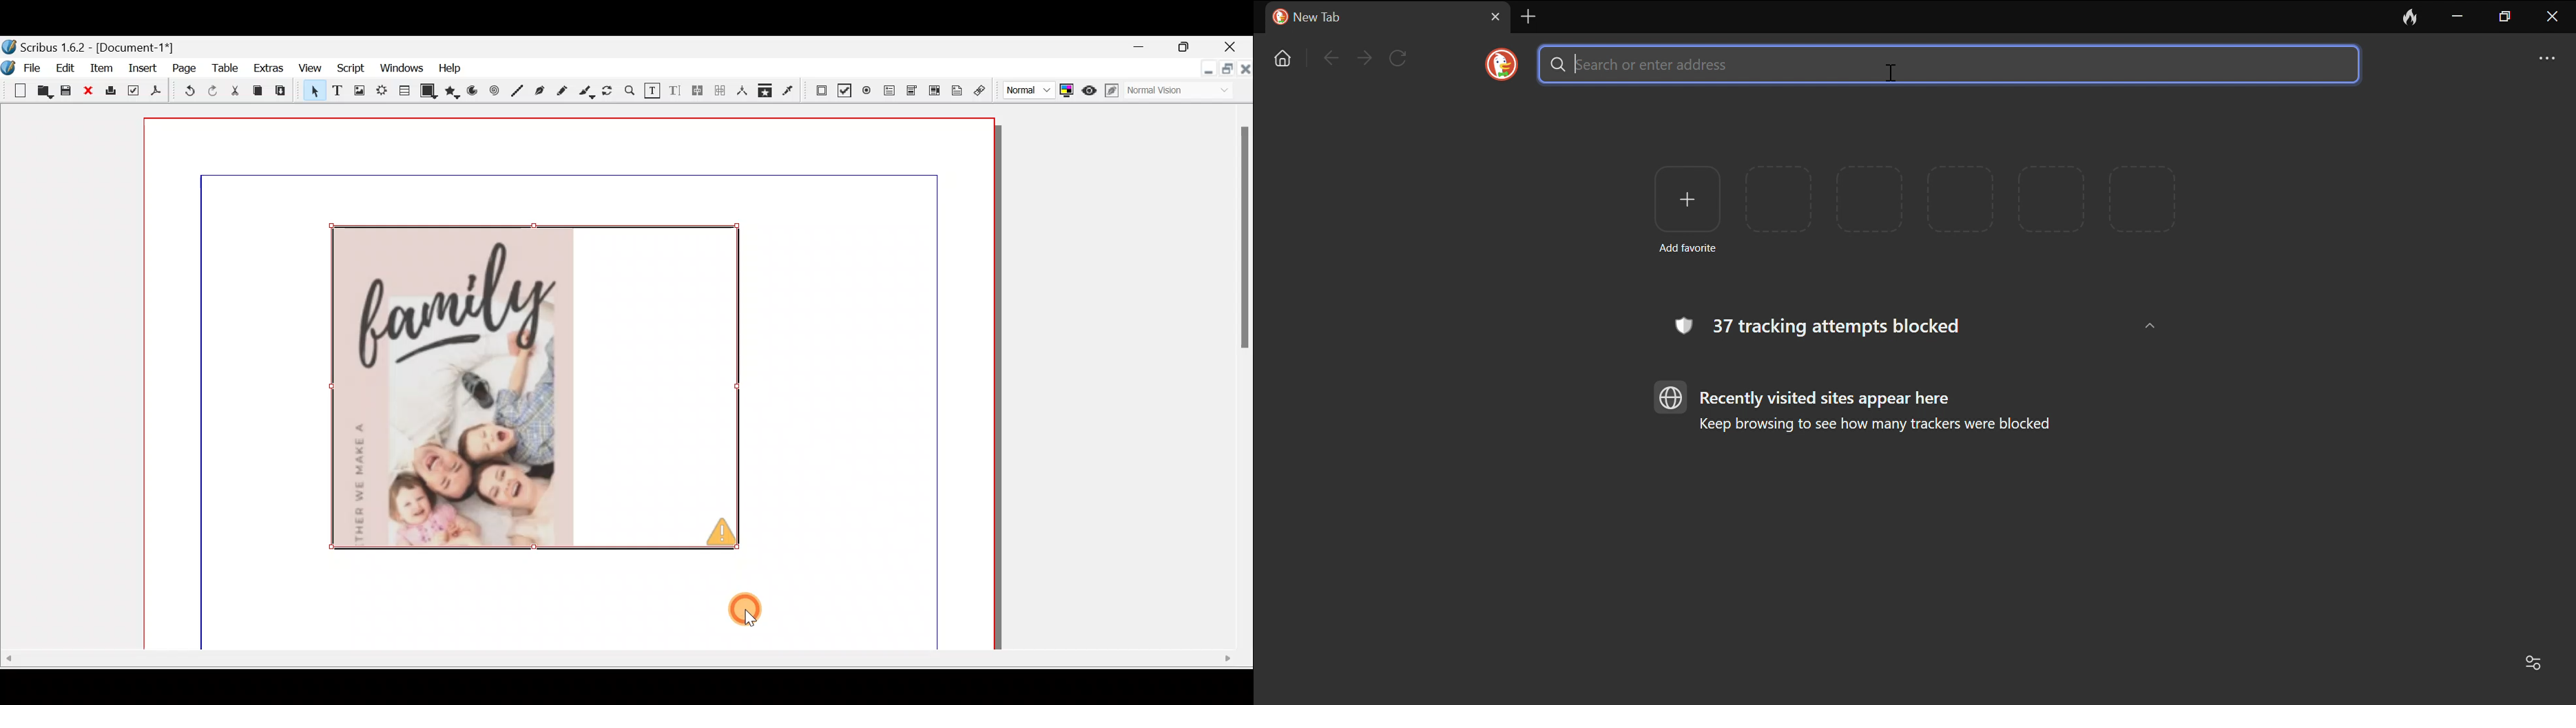 This screenshot has height=728, width=2576. What do you see at coordinates (429, 90) in the screenshot?
I see `Shape` at bounding box center [429, 90].